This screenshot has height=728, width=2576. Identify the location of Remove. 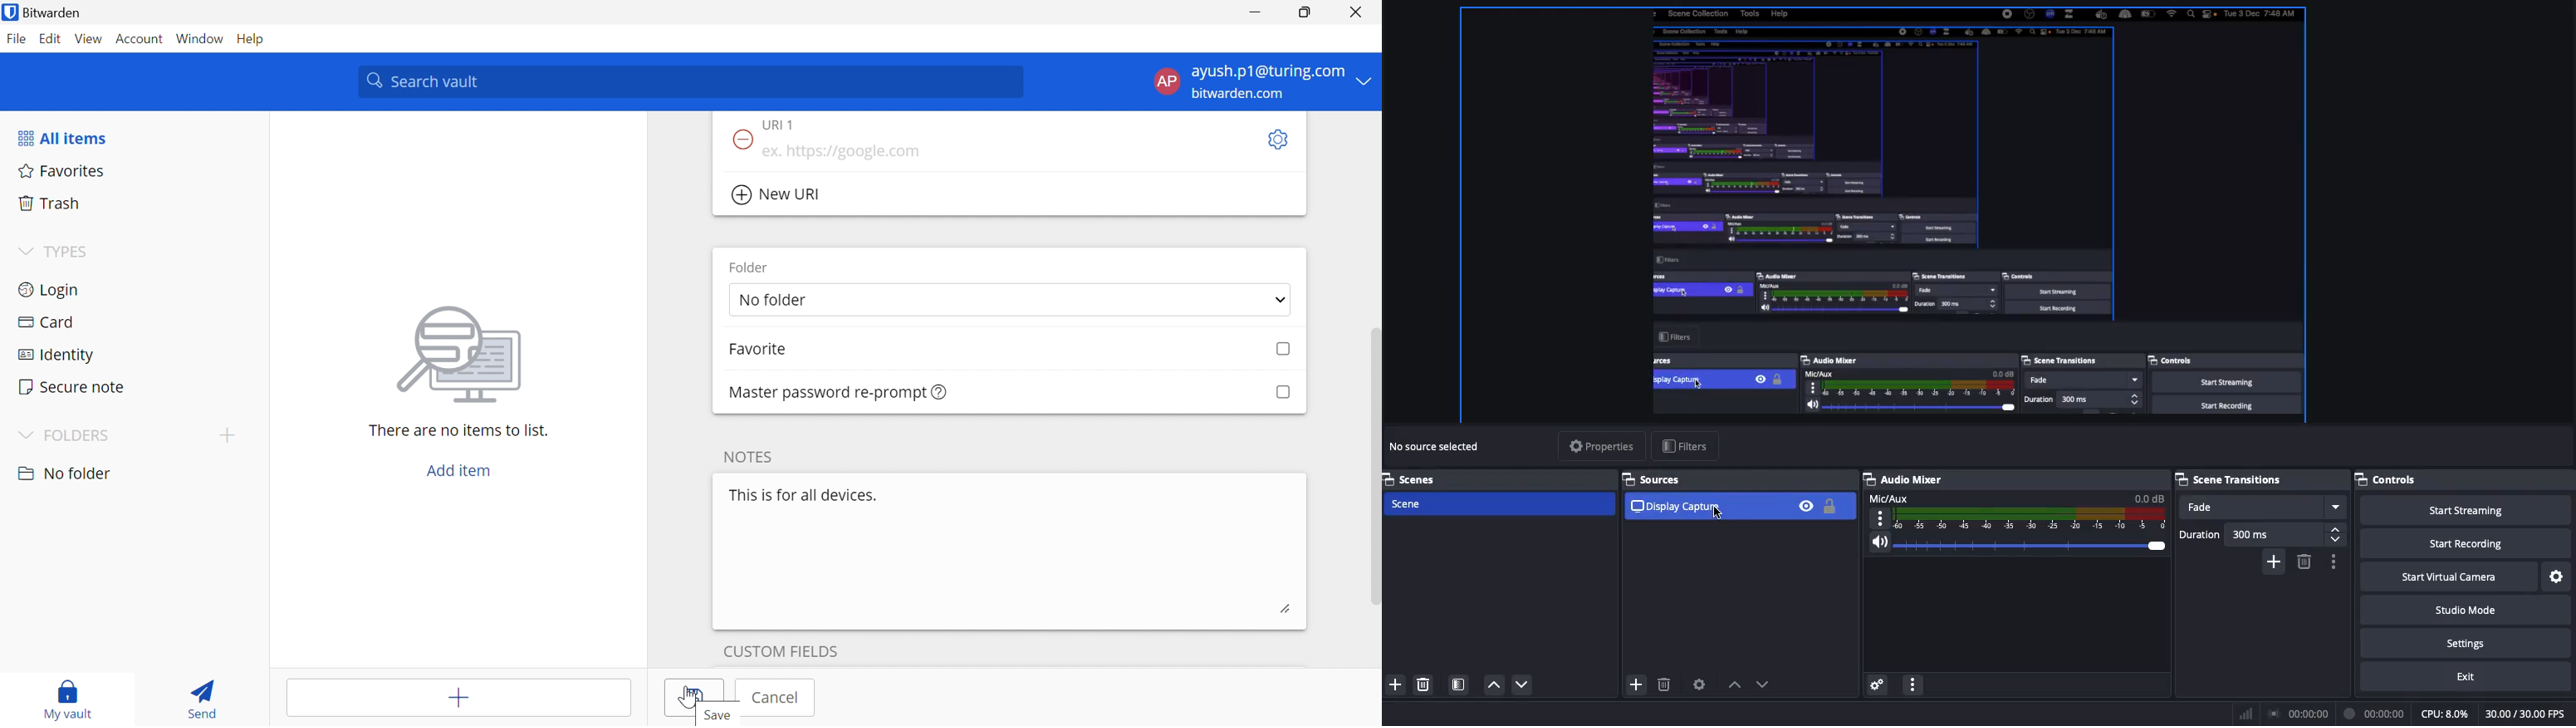
(740, 140).